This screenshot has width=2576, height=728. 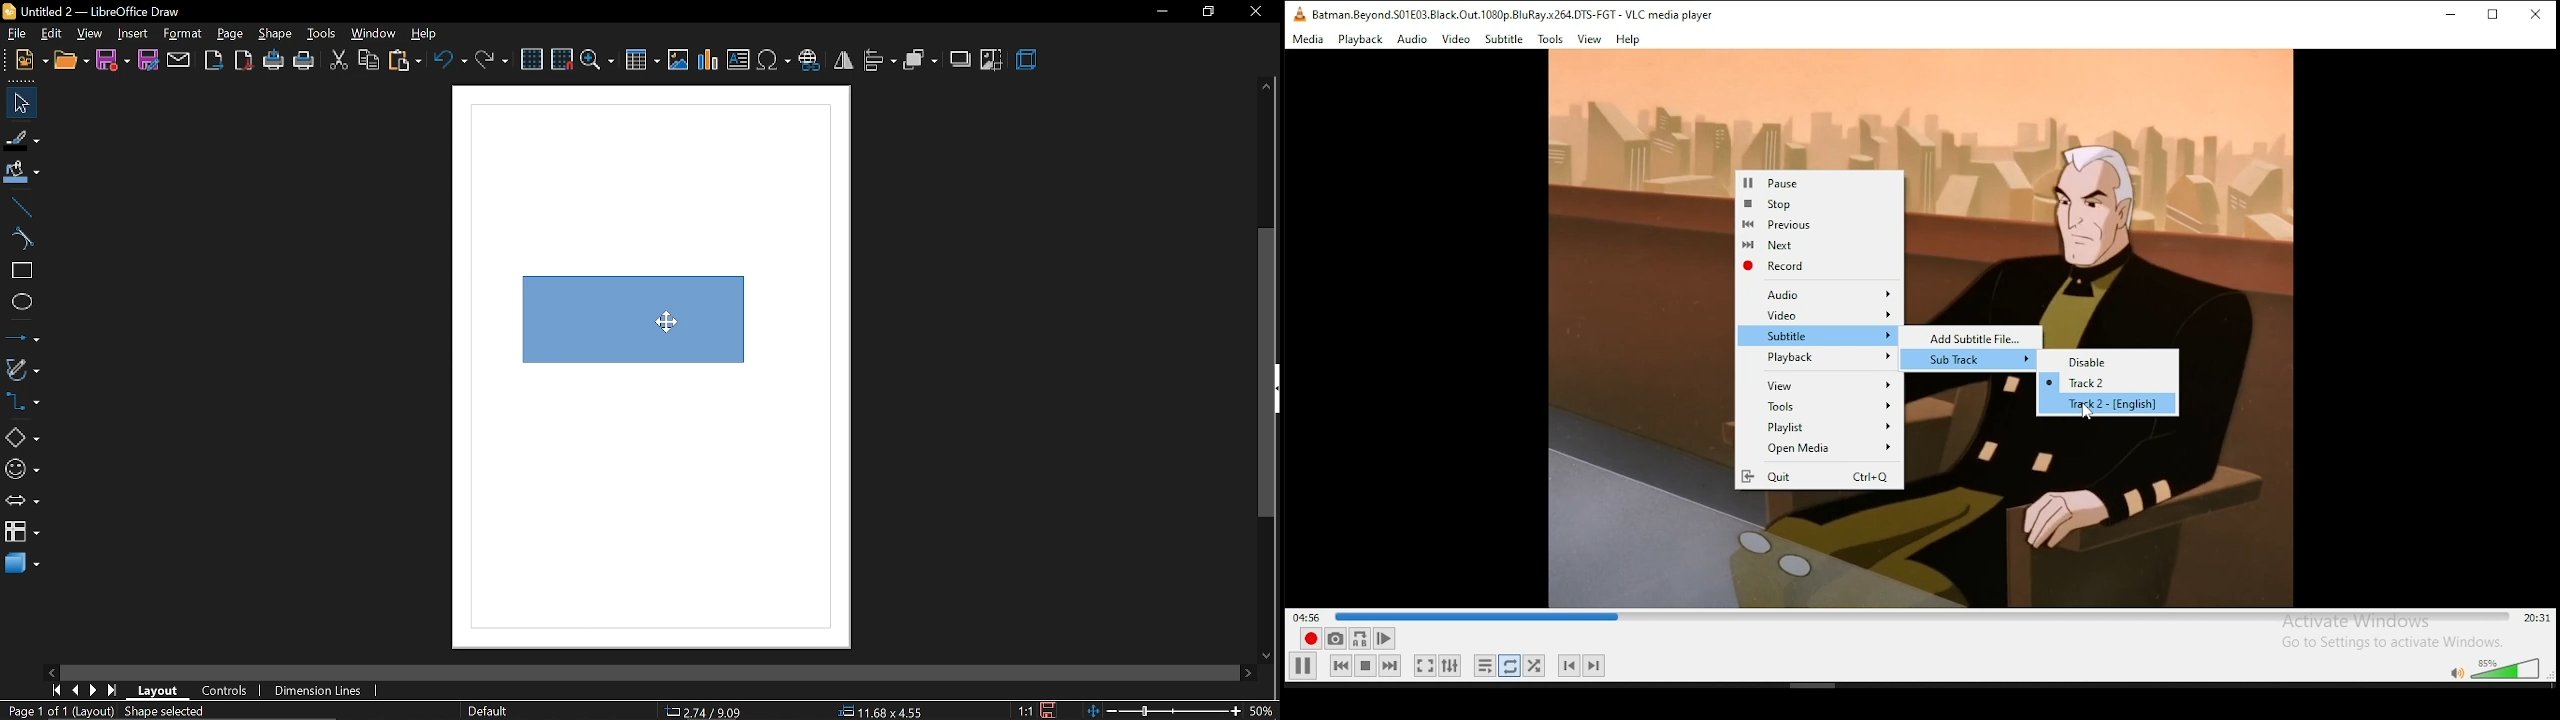 What do you see at coordinates (1303, 666) in the screenshot?
I see `play` at bounding box center [1303, 666].